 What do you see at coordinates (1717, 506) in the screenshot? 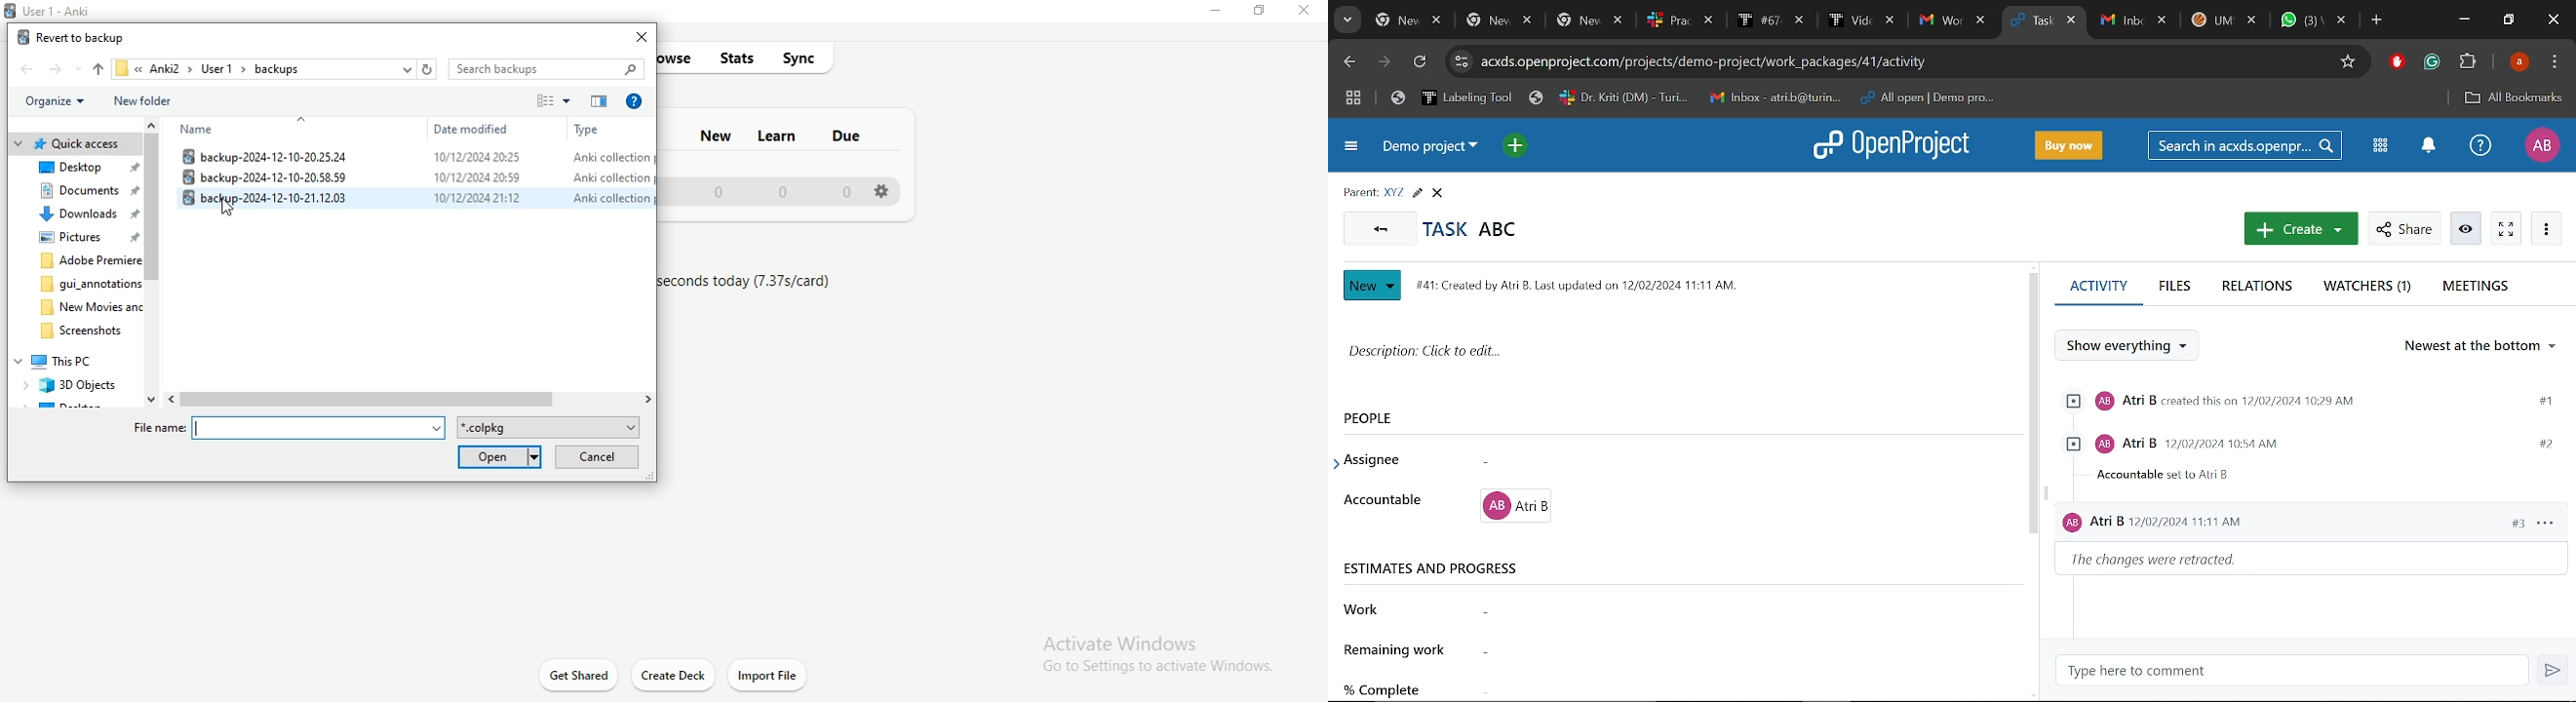
I see `Accountable` at bounding box center [1717, 506].